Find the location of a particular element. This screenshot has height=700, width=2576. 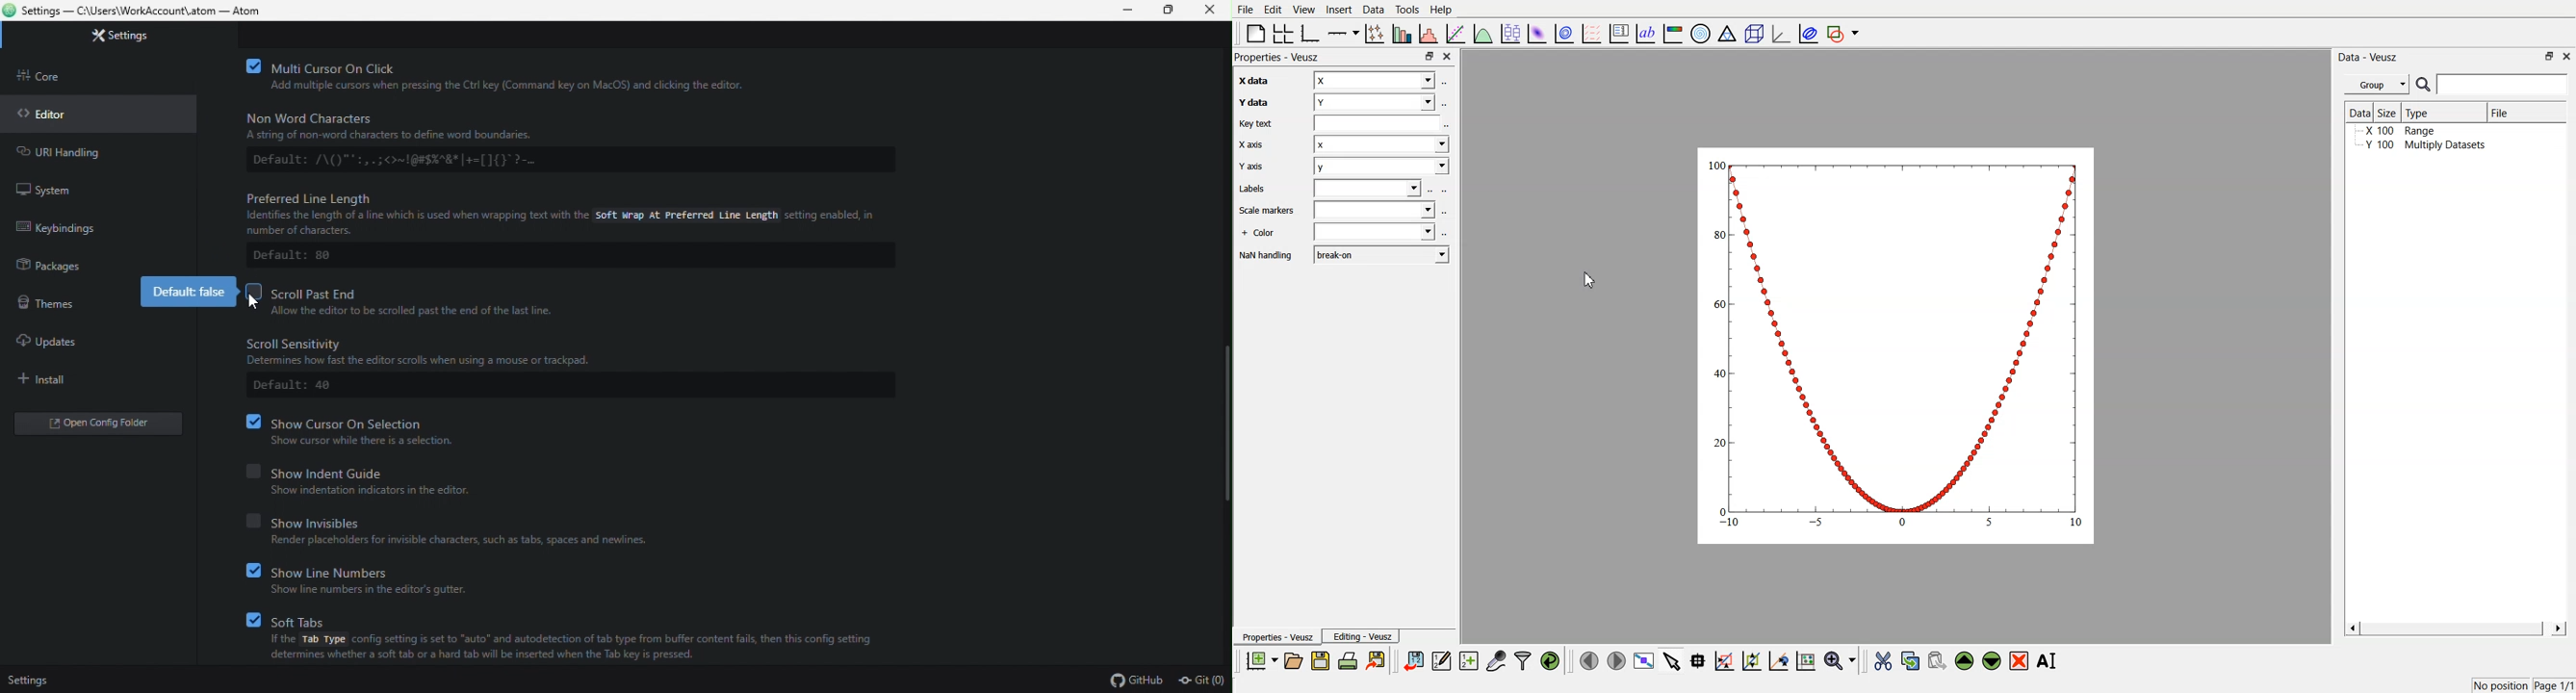

Scale markers is located at coordinates (1269, 211).